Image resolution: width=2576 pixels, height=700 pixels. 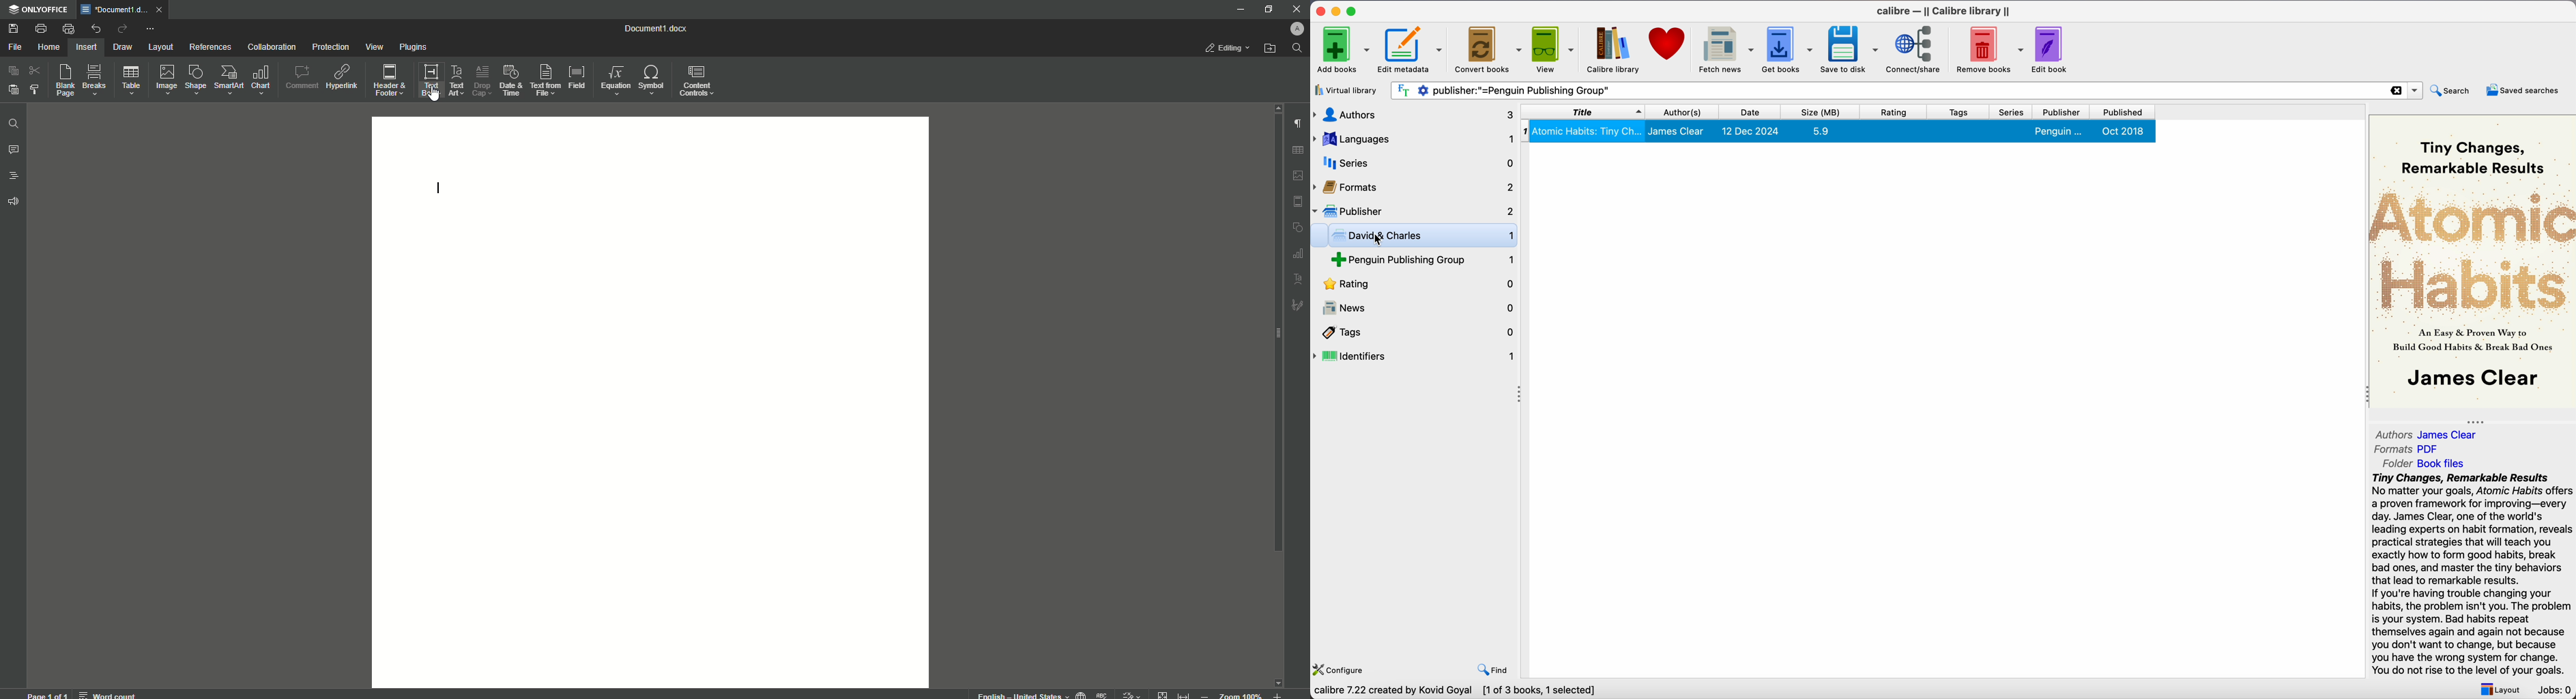 What do you see at coordinates (1298, 228) in the screenshot?
I see `shape` at bounding box center [1298, 228].